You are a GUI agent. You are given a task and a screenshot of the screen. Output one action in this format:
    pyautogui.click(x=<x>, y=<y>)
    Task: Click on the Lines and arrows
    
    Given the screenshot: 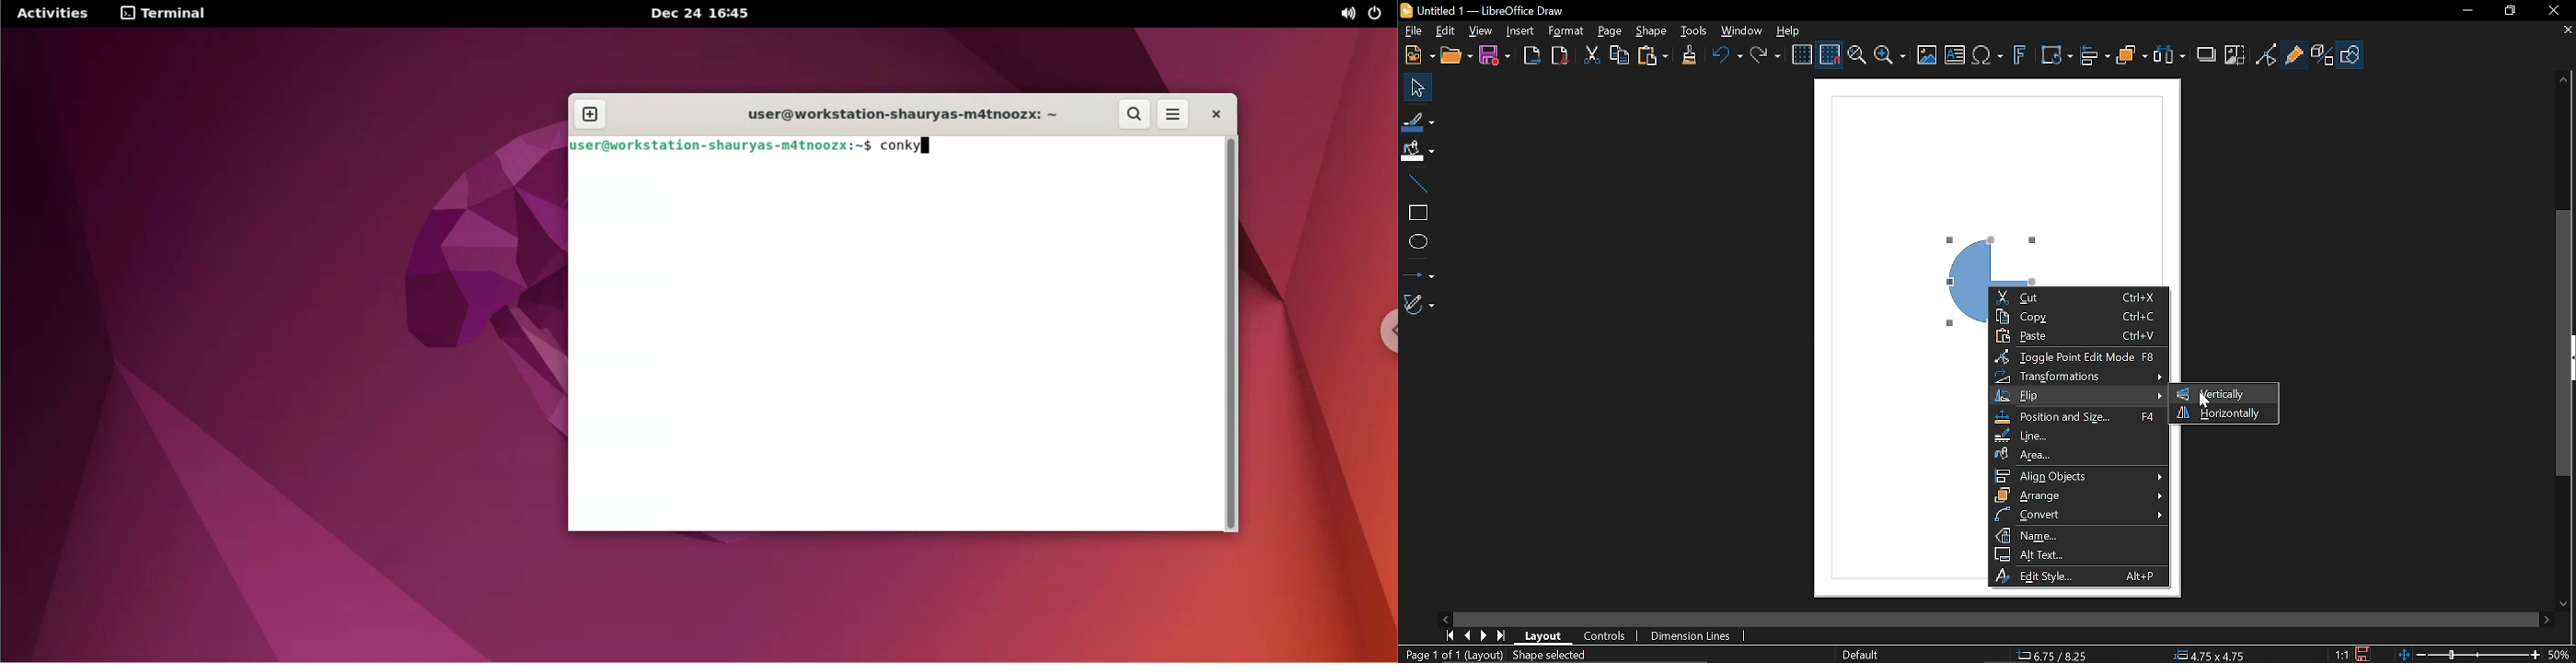 What is the action you would take?
    pyautogui.click(x=1418, y=272)
    